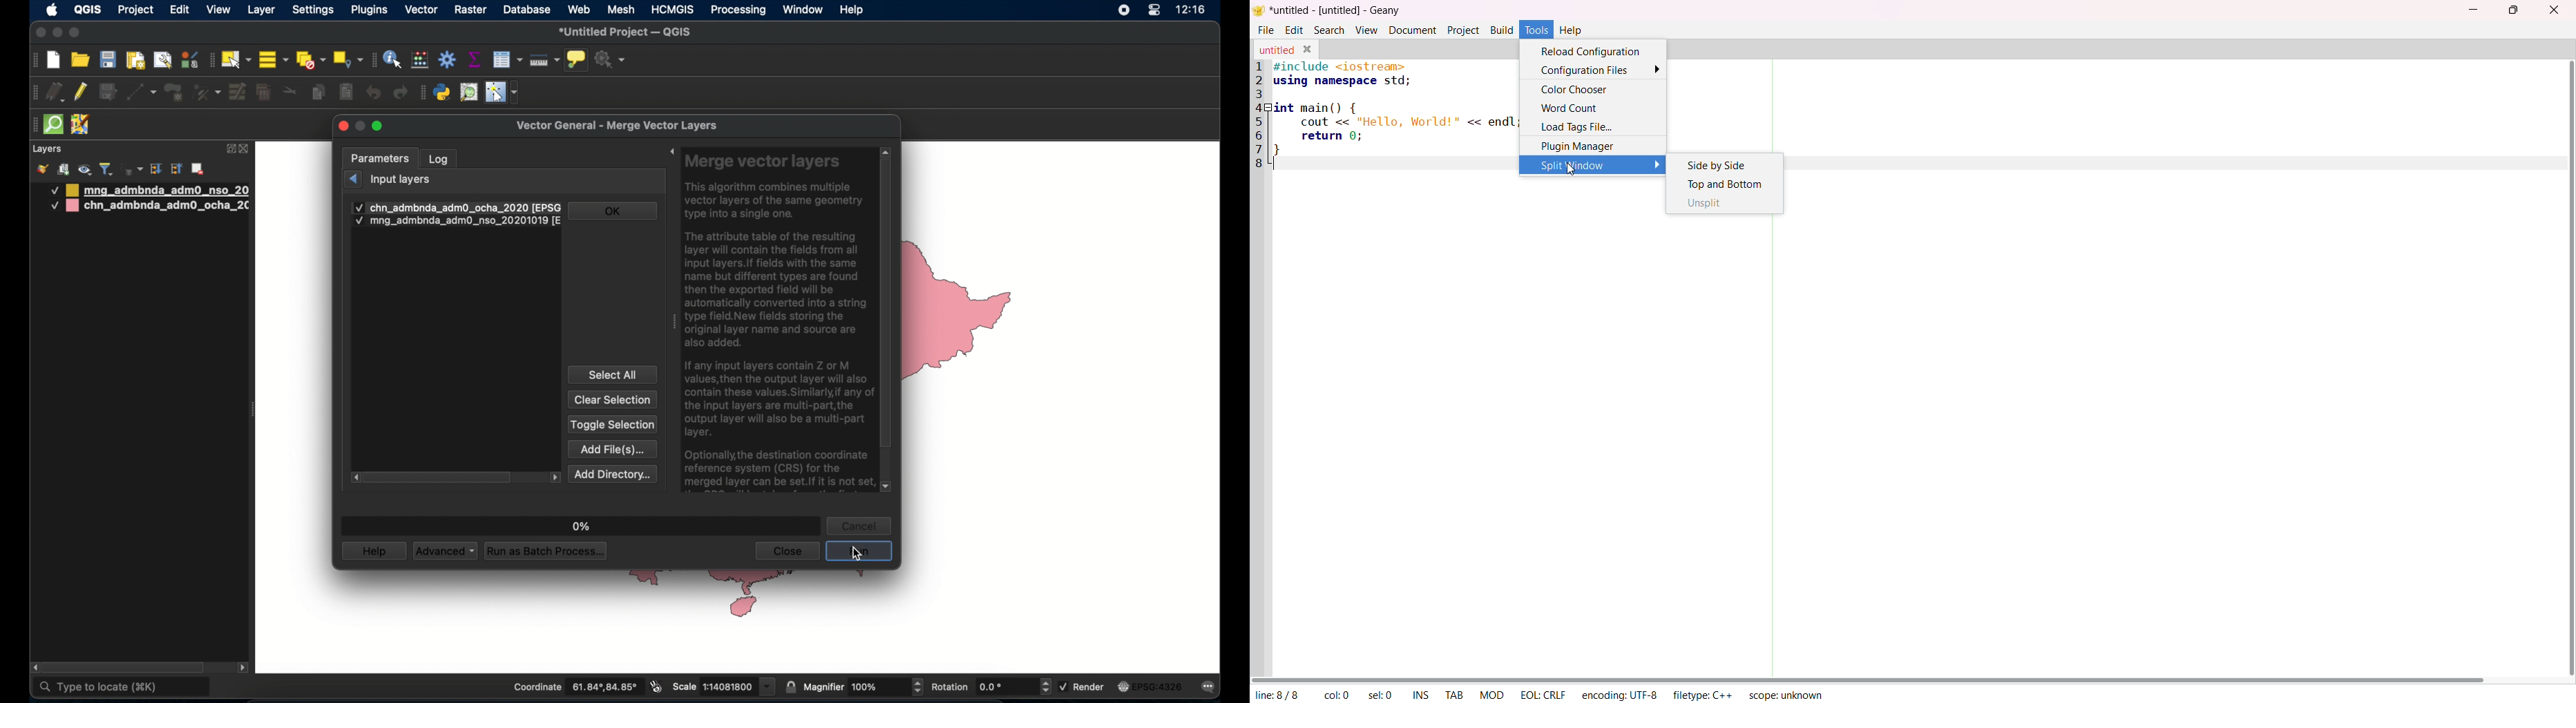 The width and height of the screenshot is (2576, 728). Describe the element at coordinates (1154, 11) in the screenshot. I see `control center` at that location.